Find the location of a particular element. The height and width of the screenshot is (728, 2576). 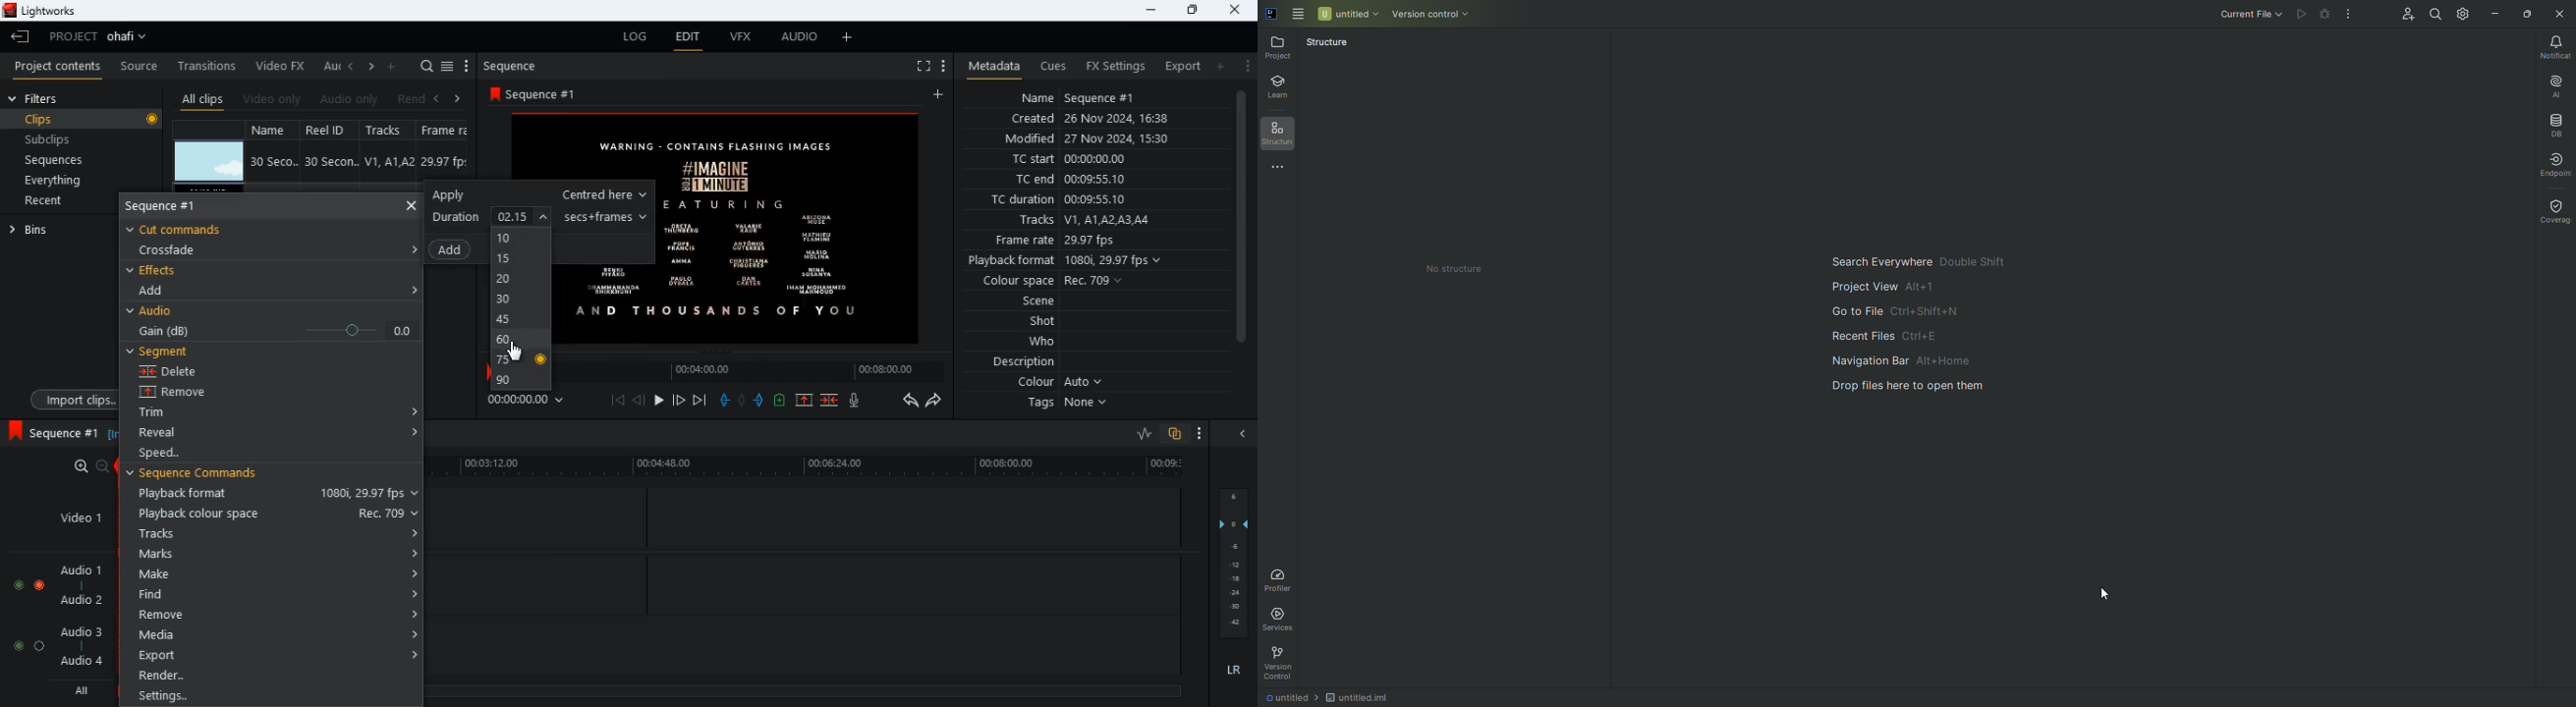

Structure is located at coordinates (1284, 137).